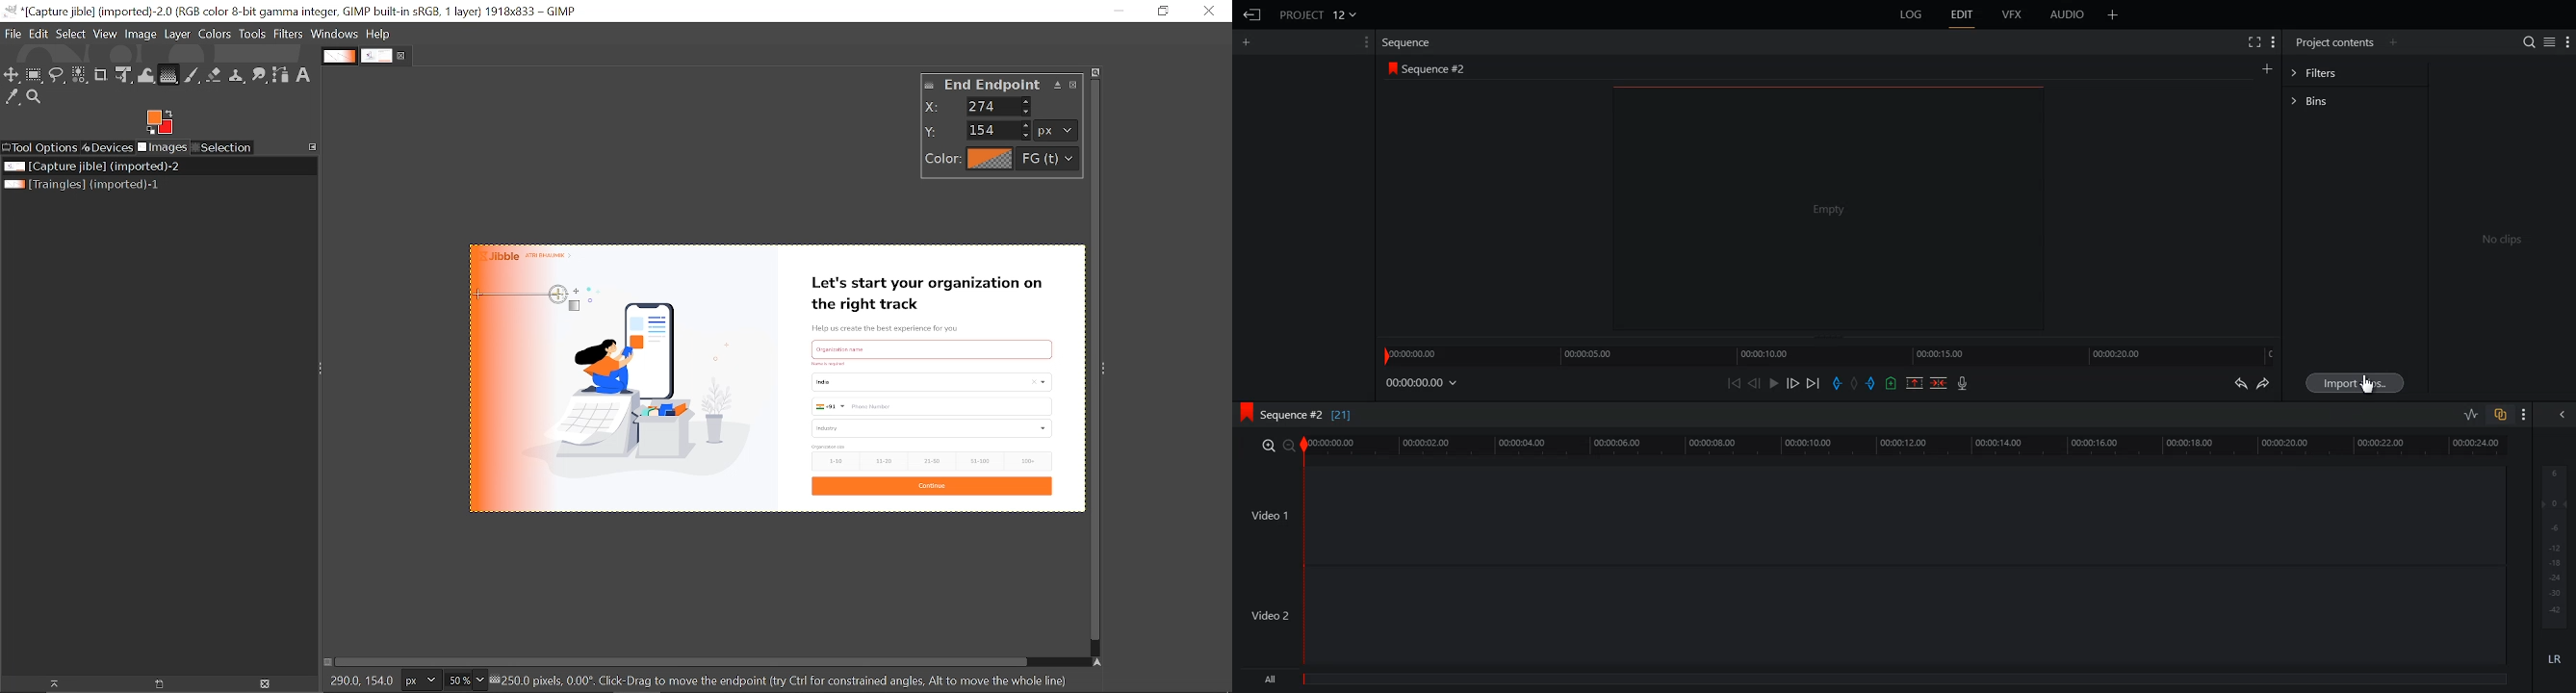  I want to click on Unified transform tool, so click(125, 75).